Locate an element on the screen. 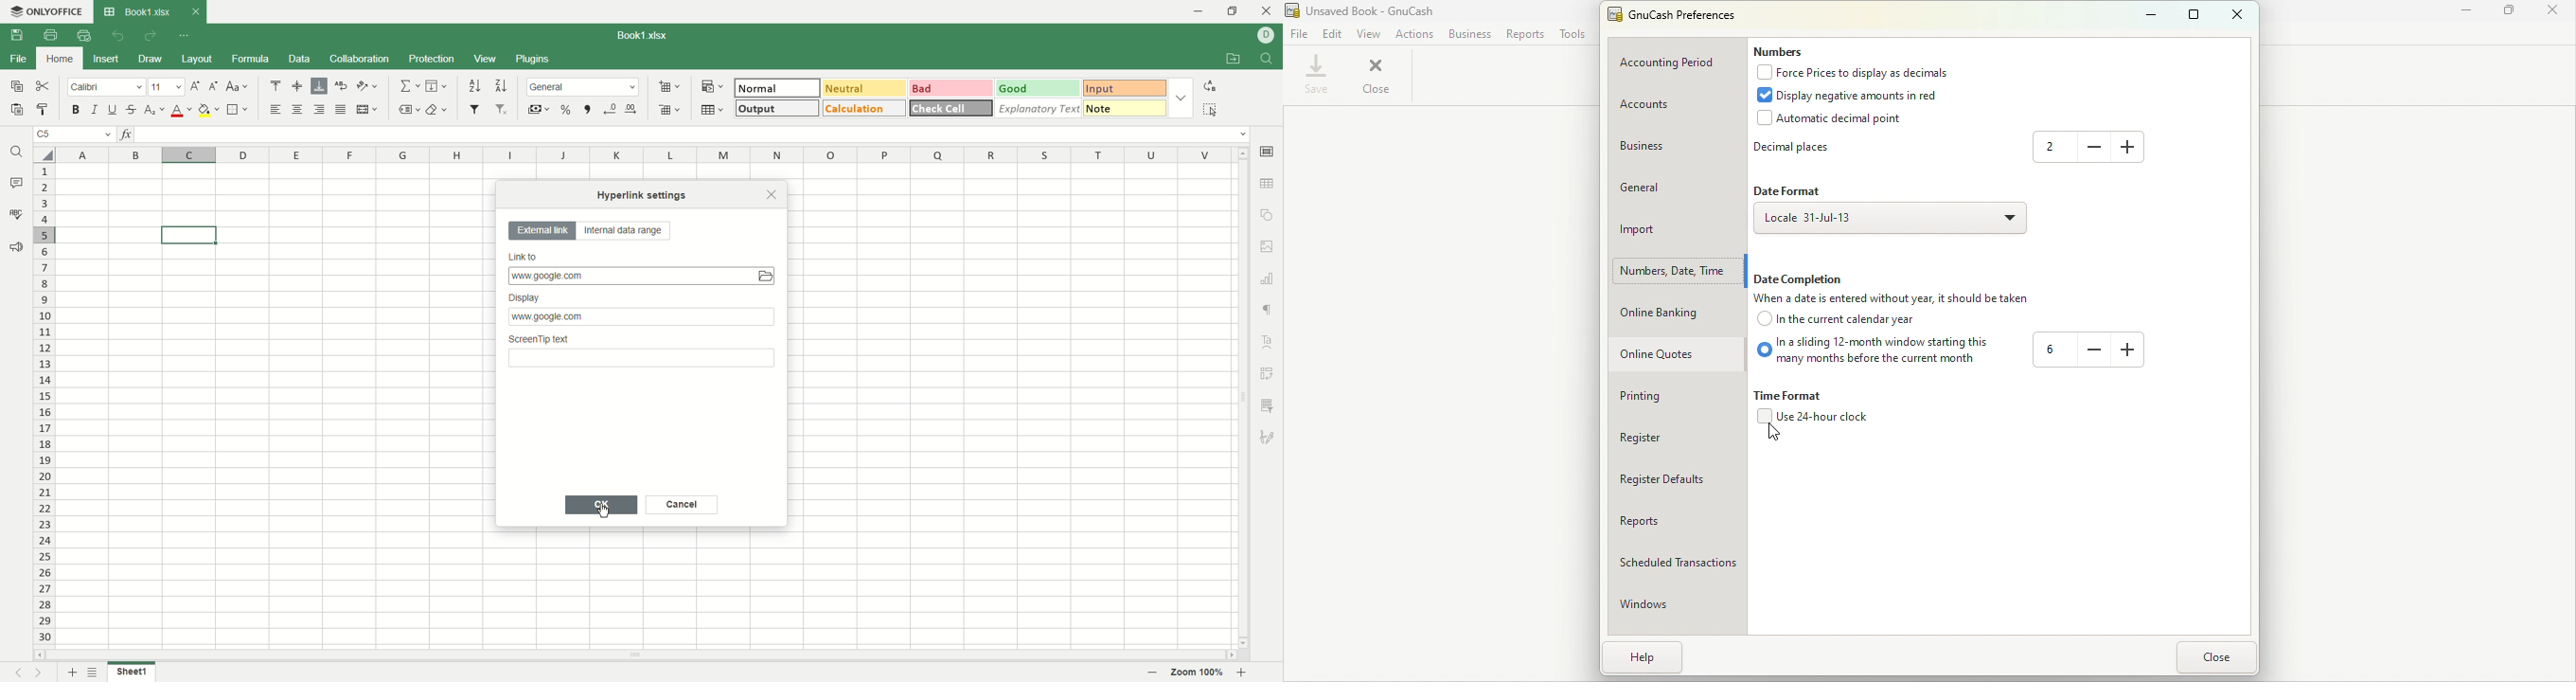 The height and width of the screenshot is (700, 2576). cursor is located at coordinates (1773, 437).